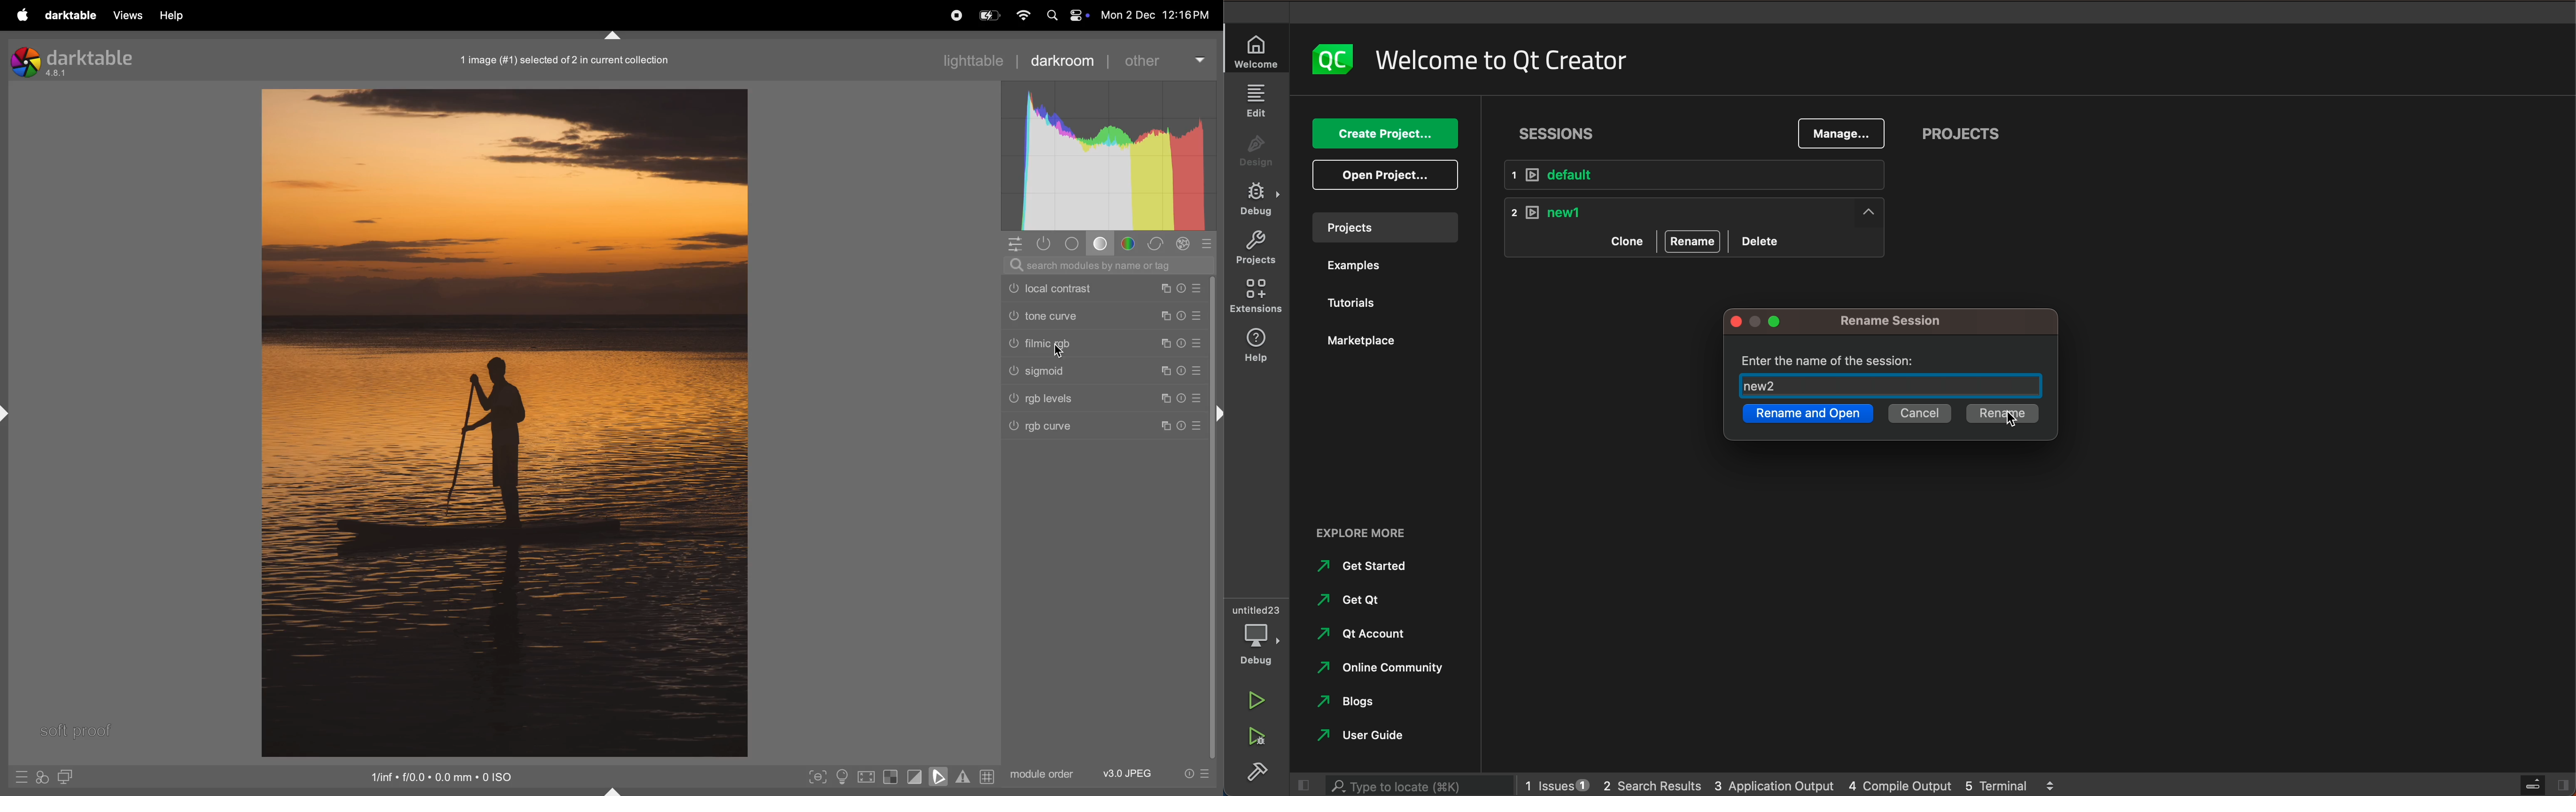 This screenshot has width=2576, height=812. What do you see at coordinates (971, 59) in the screenshot?
I see `lighttable` at bounding box center [971, 59].